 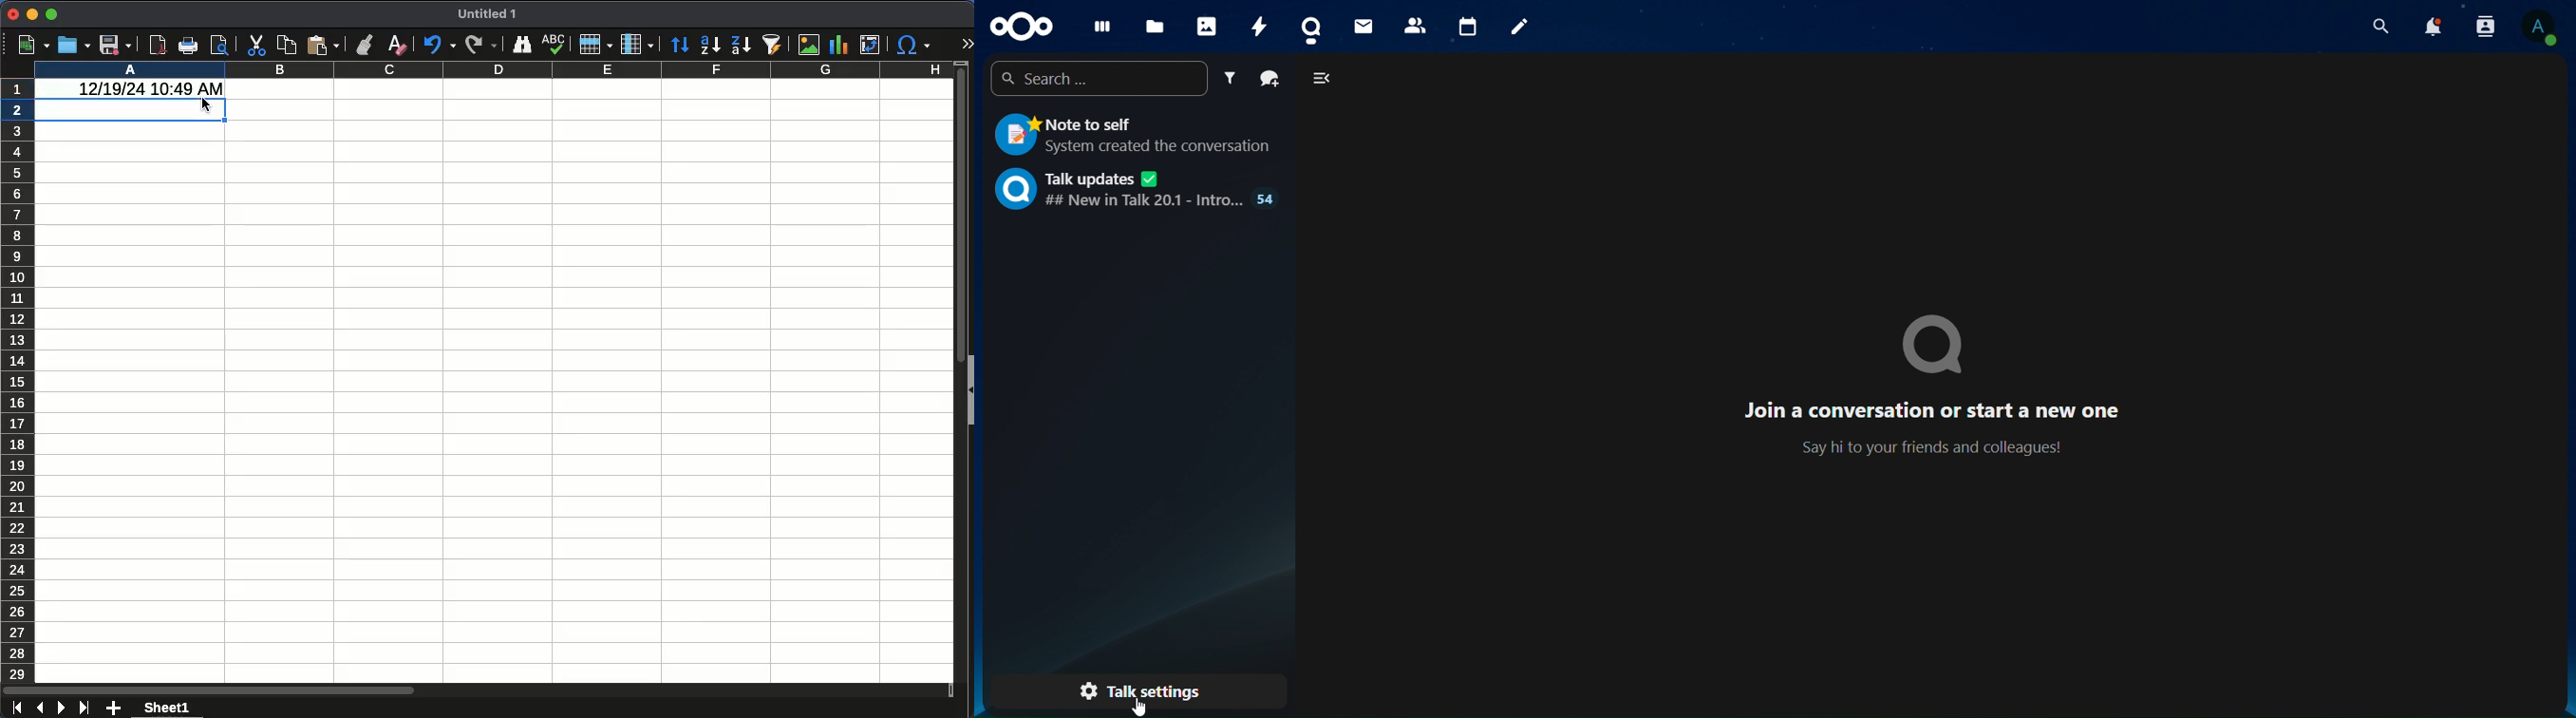 I want to click on contact, so click(x=1316, y=27).